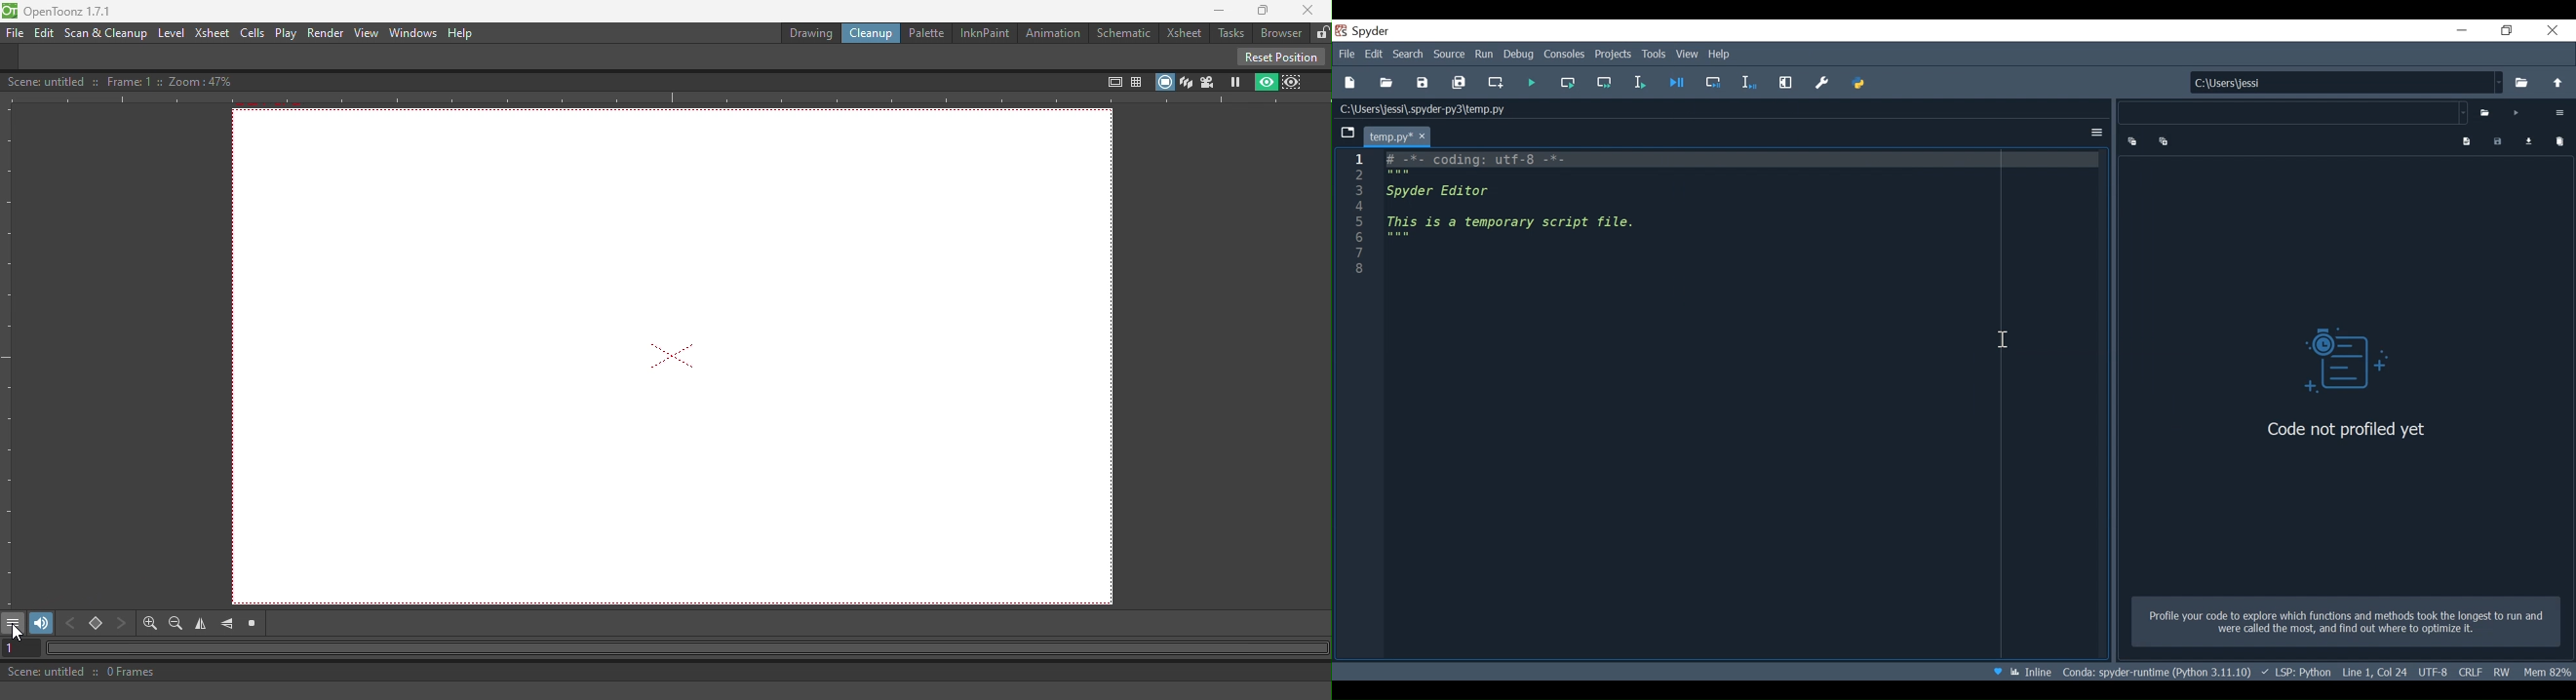  I want to click on C:\Users\jessi\.spyder-py3\temp.py, so click(1427, 113).